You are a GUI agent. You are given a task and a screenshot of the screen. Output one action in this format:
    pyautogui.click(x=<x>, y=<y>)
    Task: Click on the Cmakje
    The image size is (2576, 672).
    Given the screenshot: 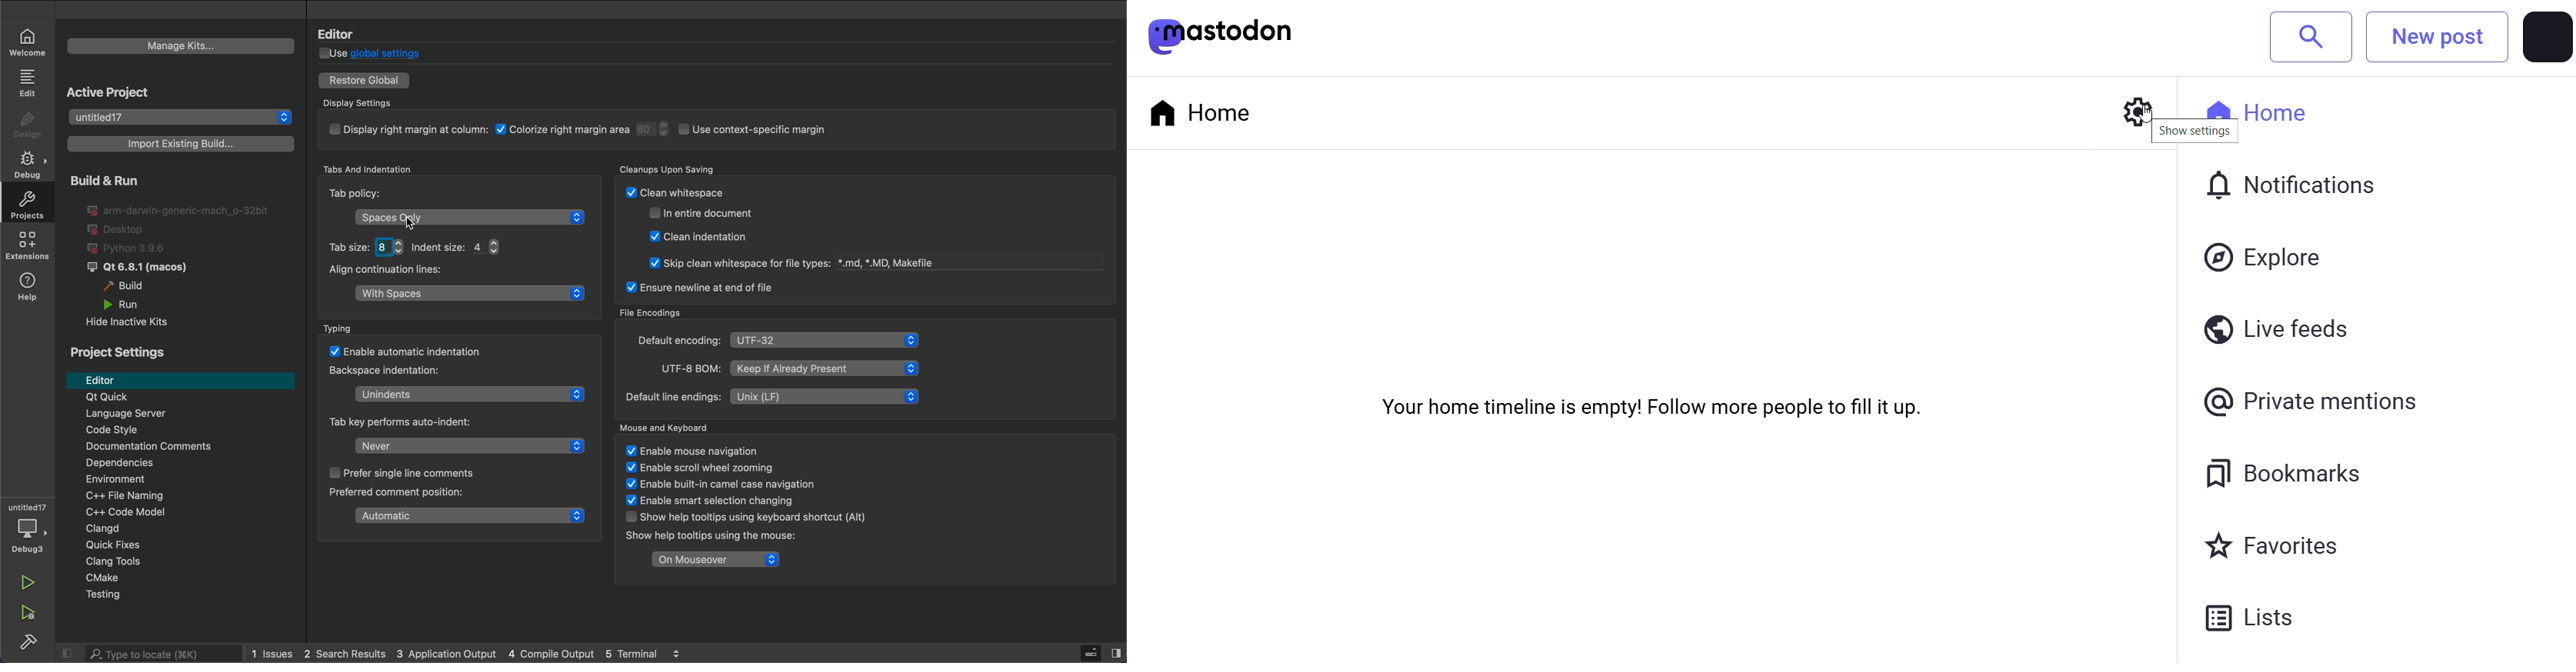 What is the action you would take?
    pyautogui.click(x=187, y=580)
    